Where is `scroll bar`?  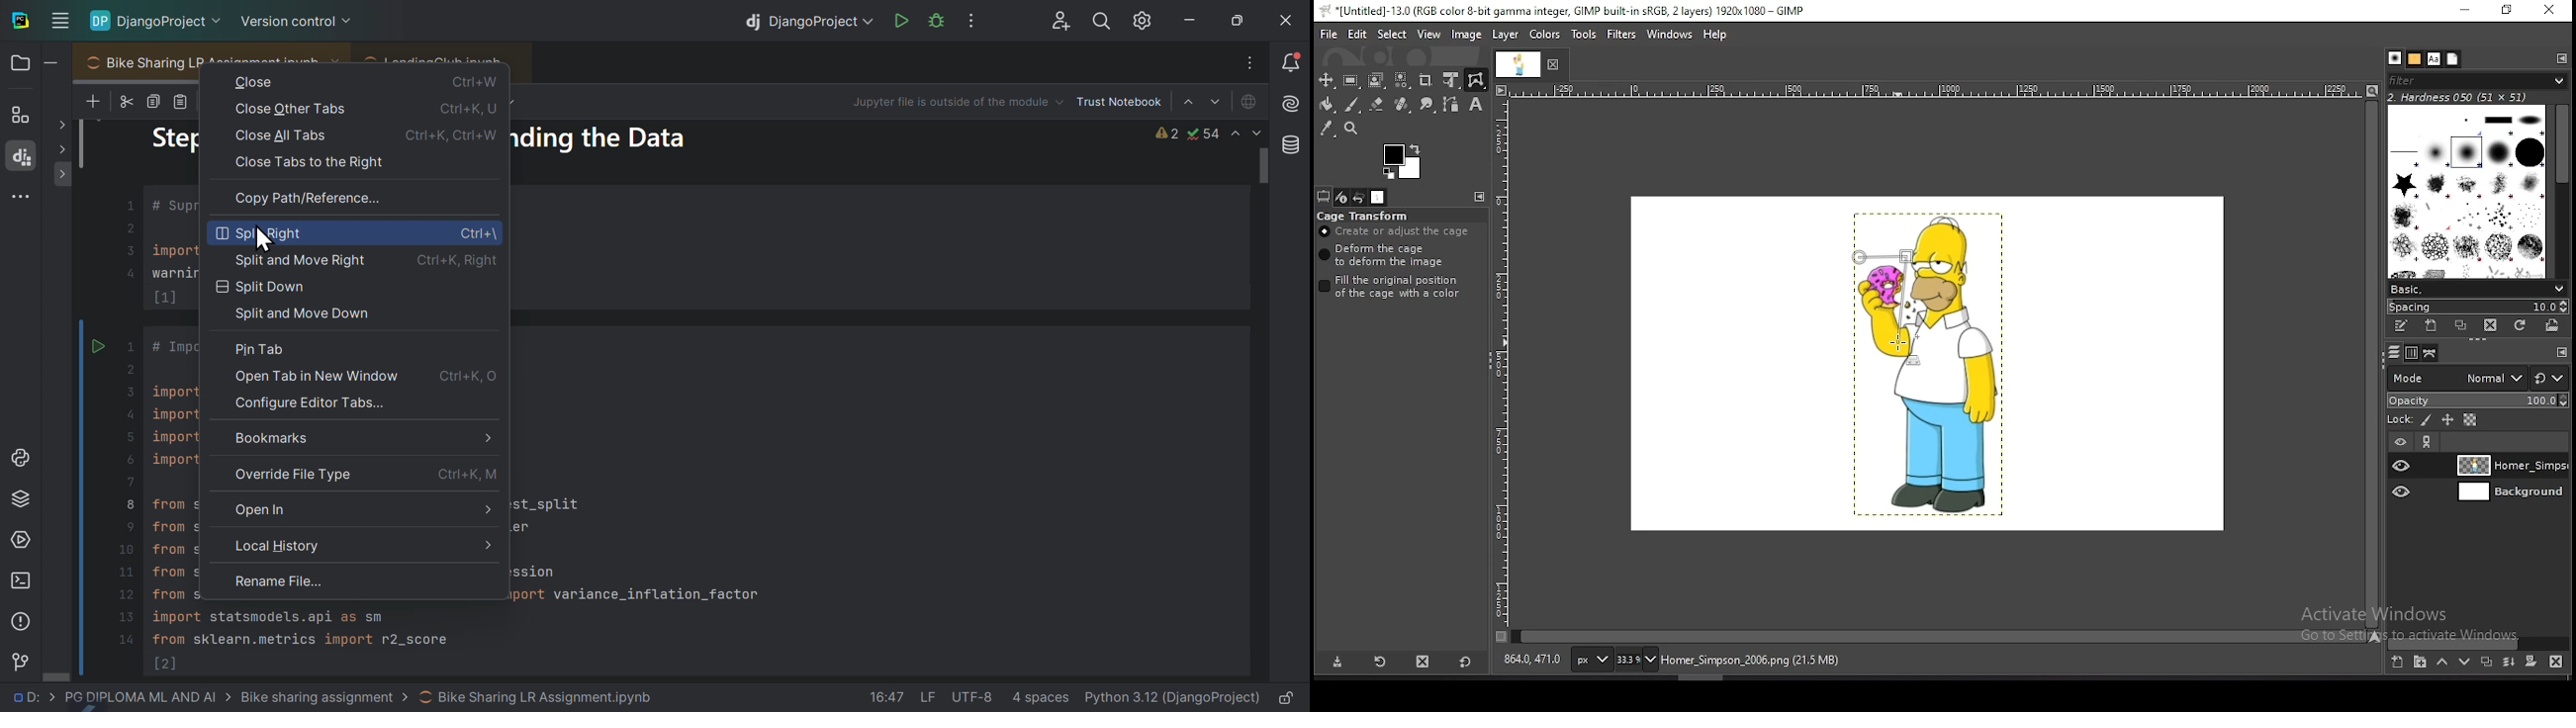
scroll bar is located at coordinates (2370, 363).